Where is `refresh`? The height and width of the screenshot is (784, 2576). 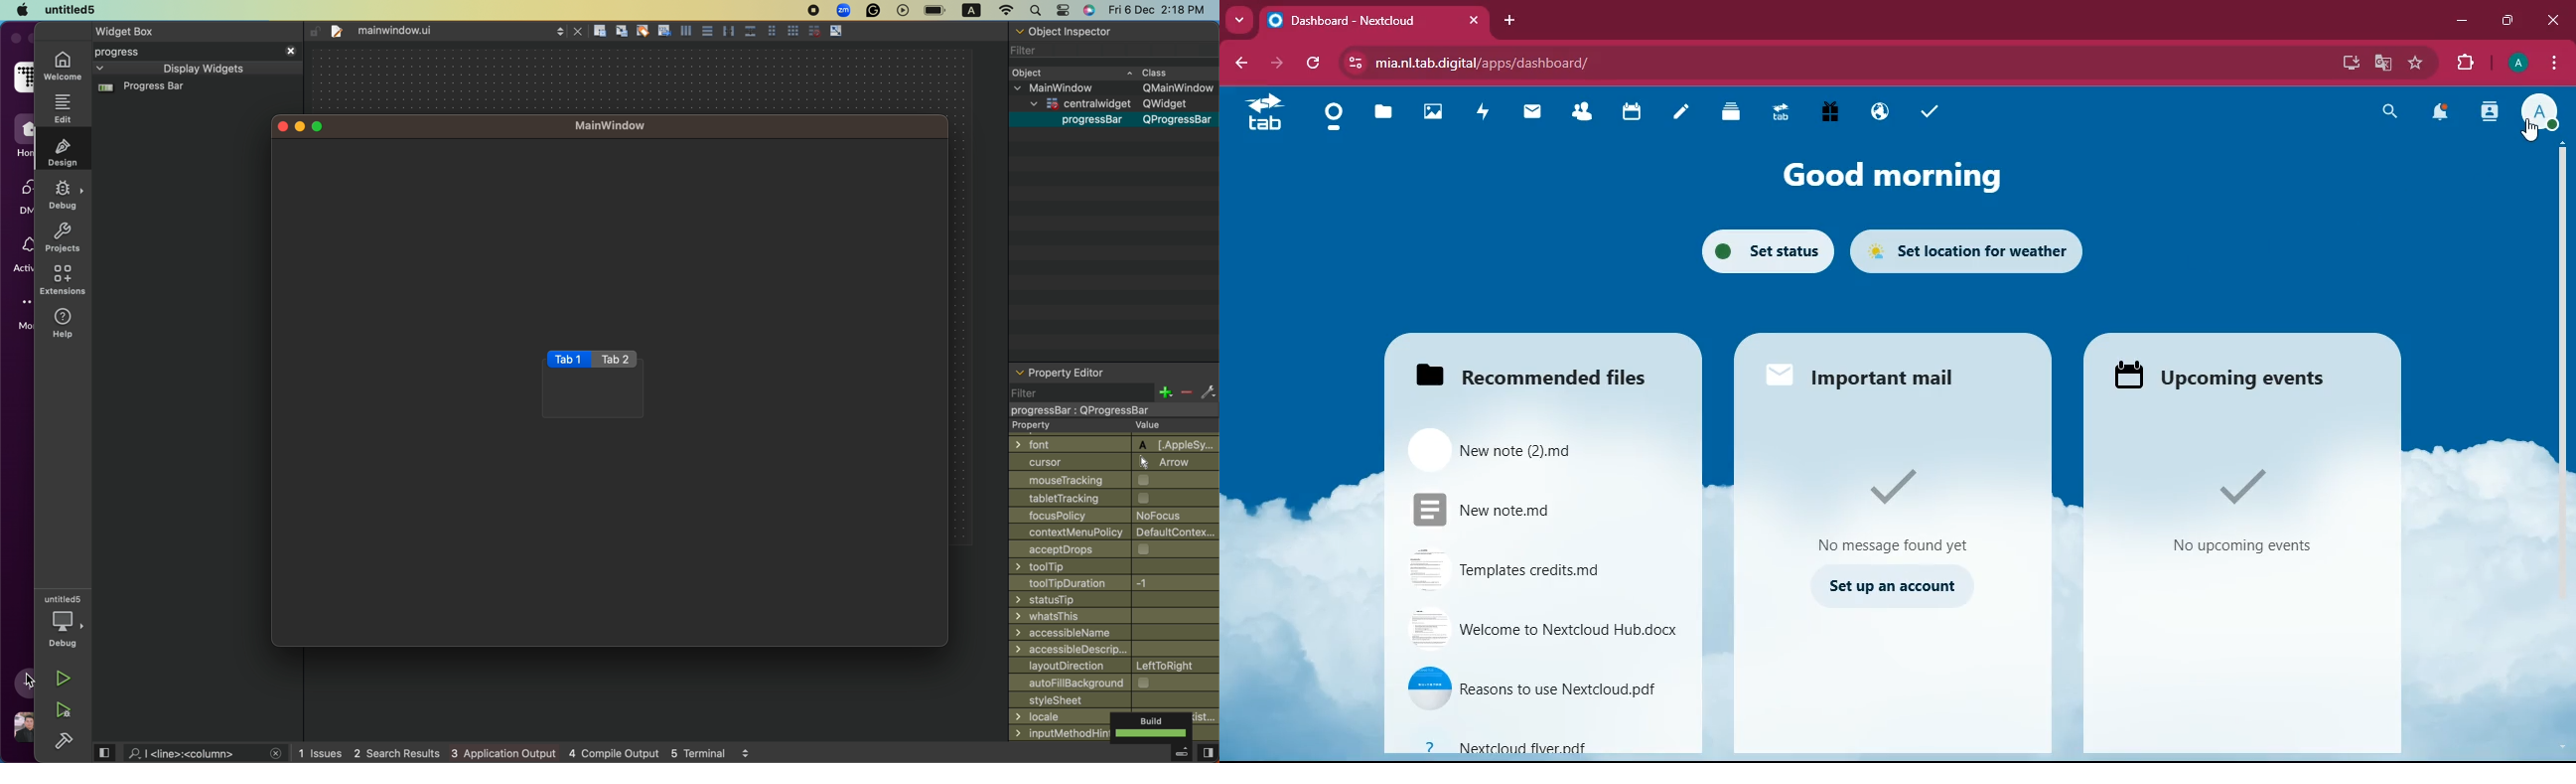 refresh is located at coordinates (1315, 64).